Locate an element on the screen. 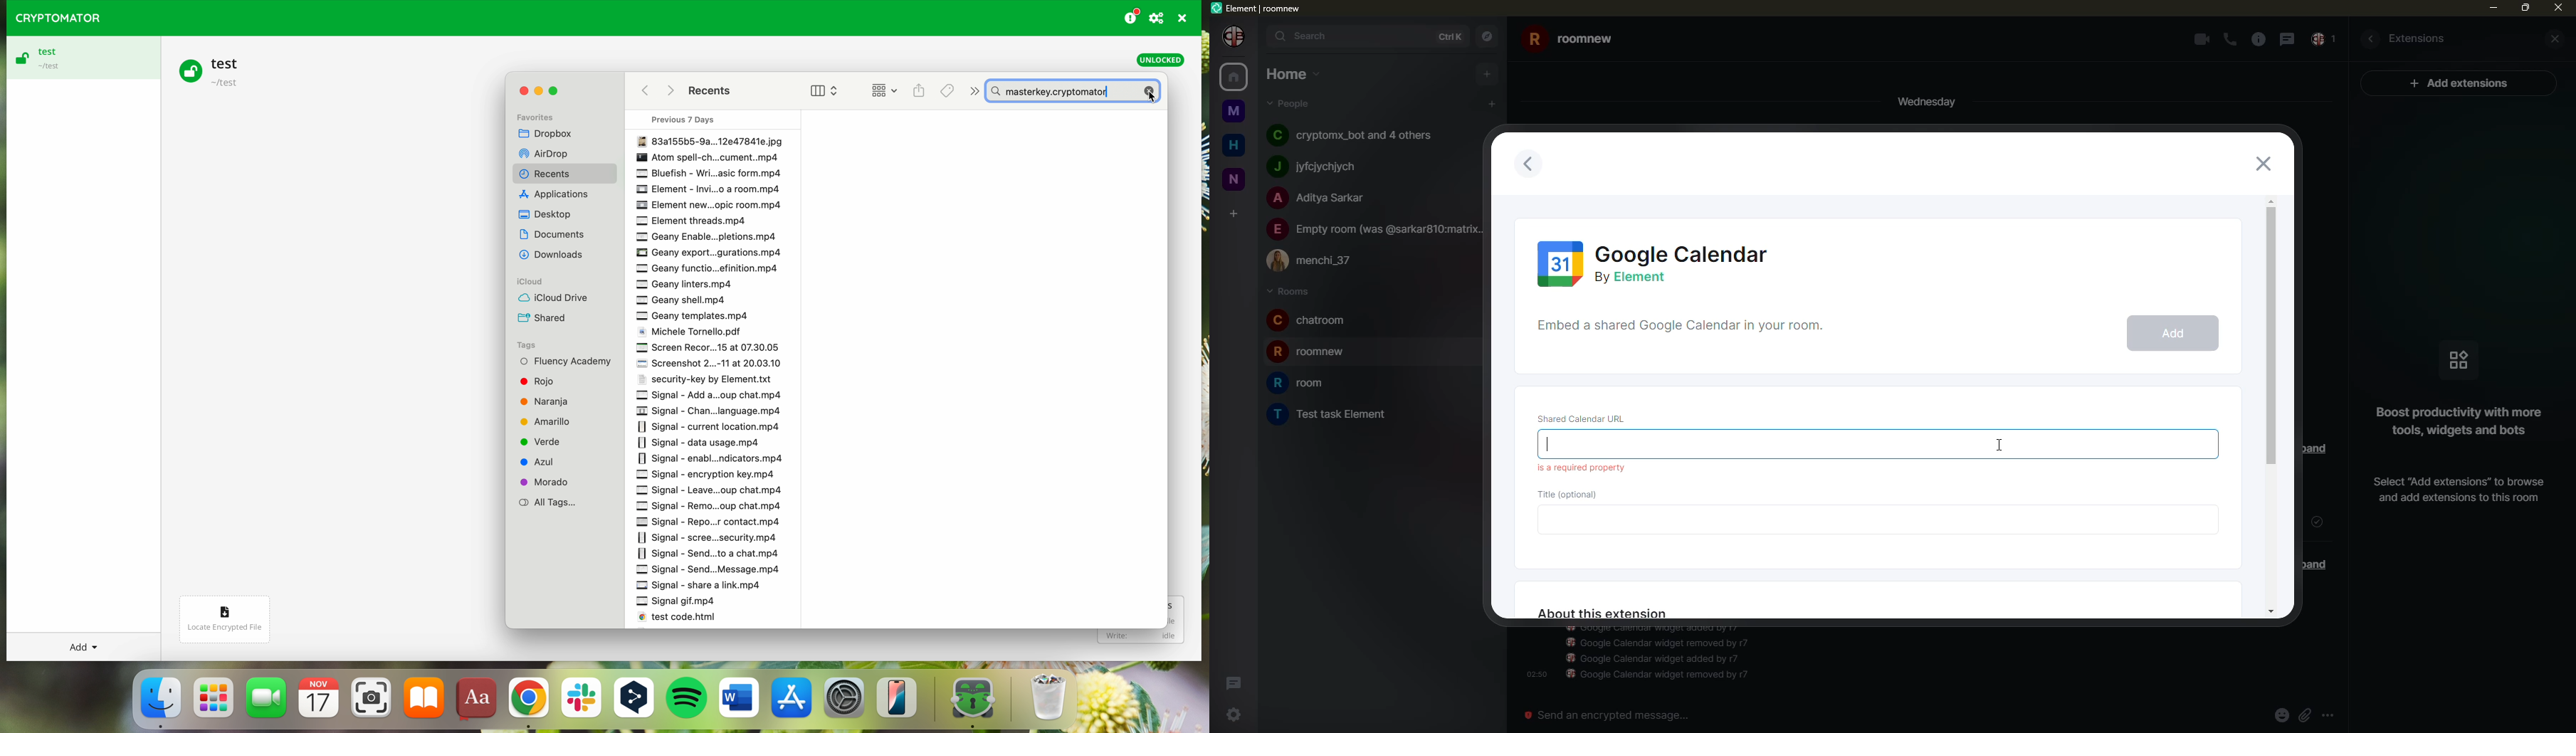  navigator is located at coordinates (1488, 35).